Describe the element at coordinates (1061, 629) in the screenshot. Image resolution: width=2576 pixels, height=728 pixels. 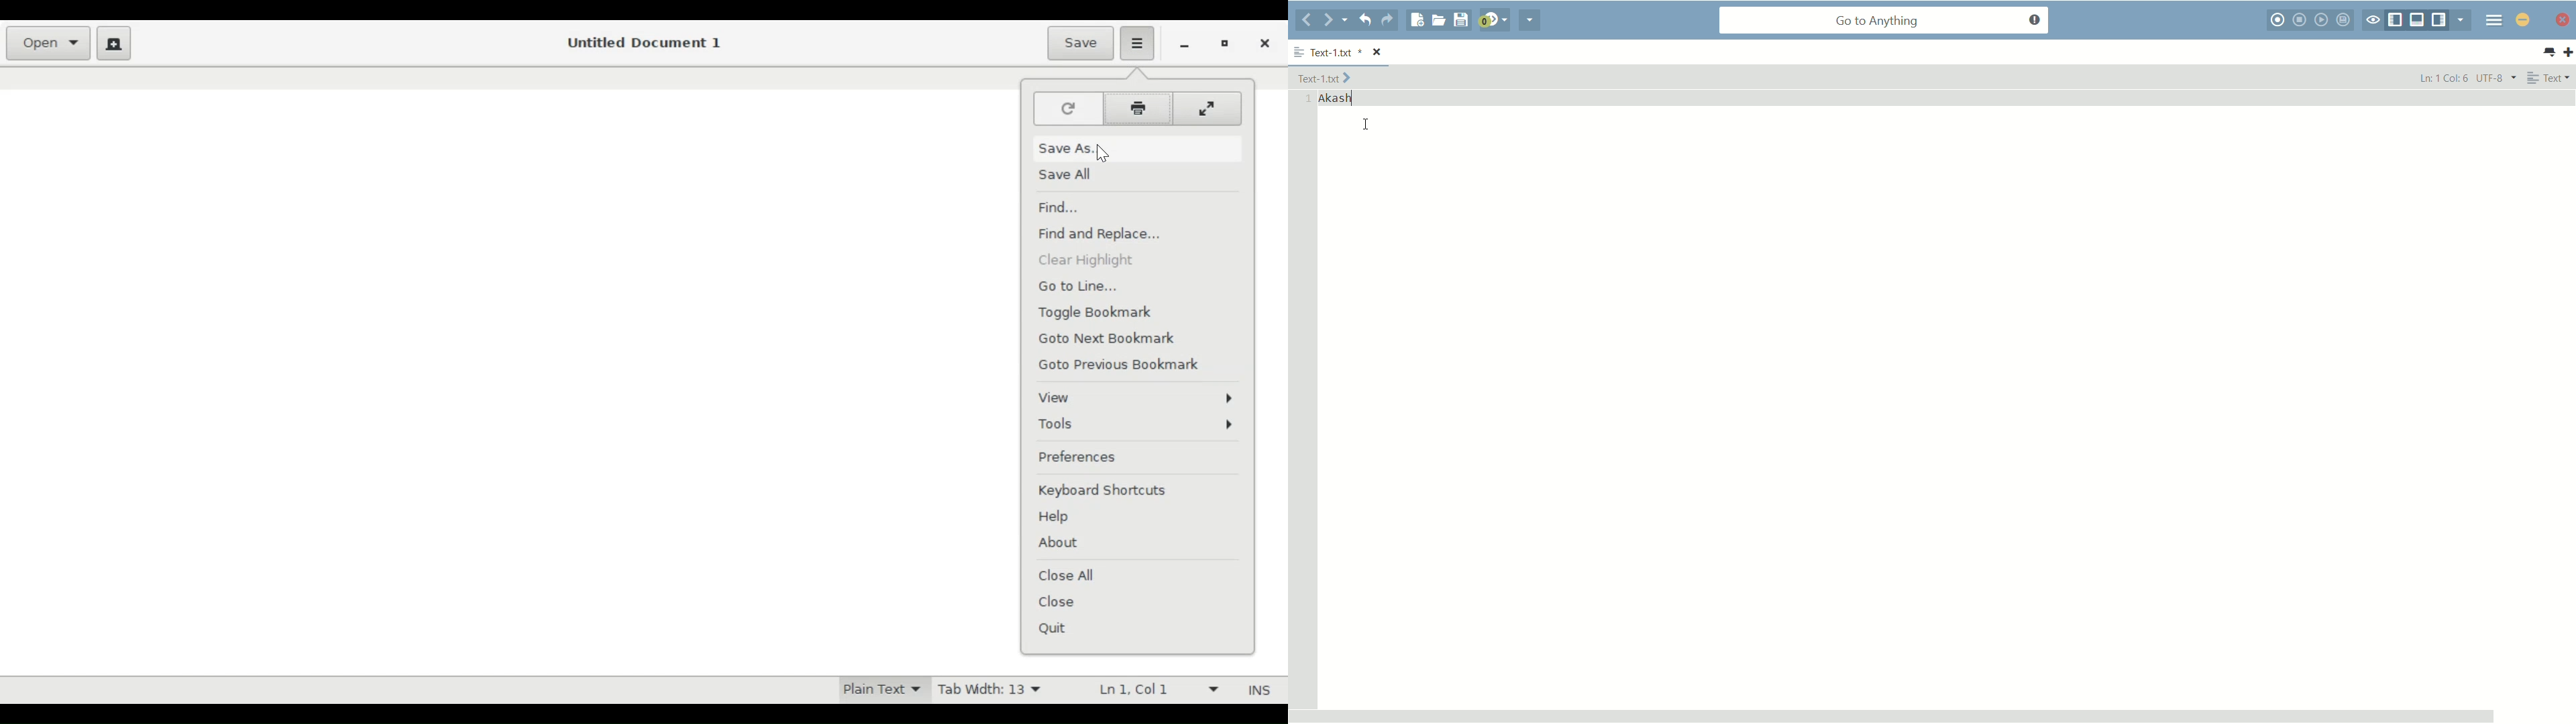
I see `Quit` at that location.